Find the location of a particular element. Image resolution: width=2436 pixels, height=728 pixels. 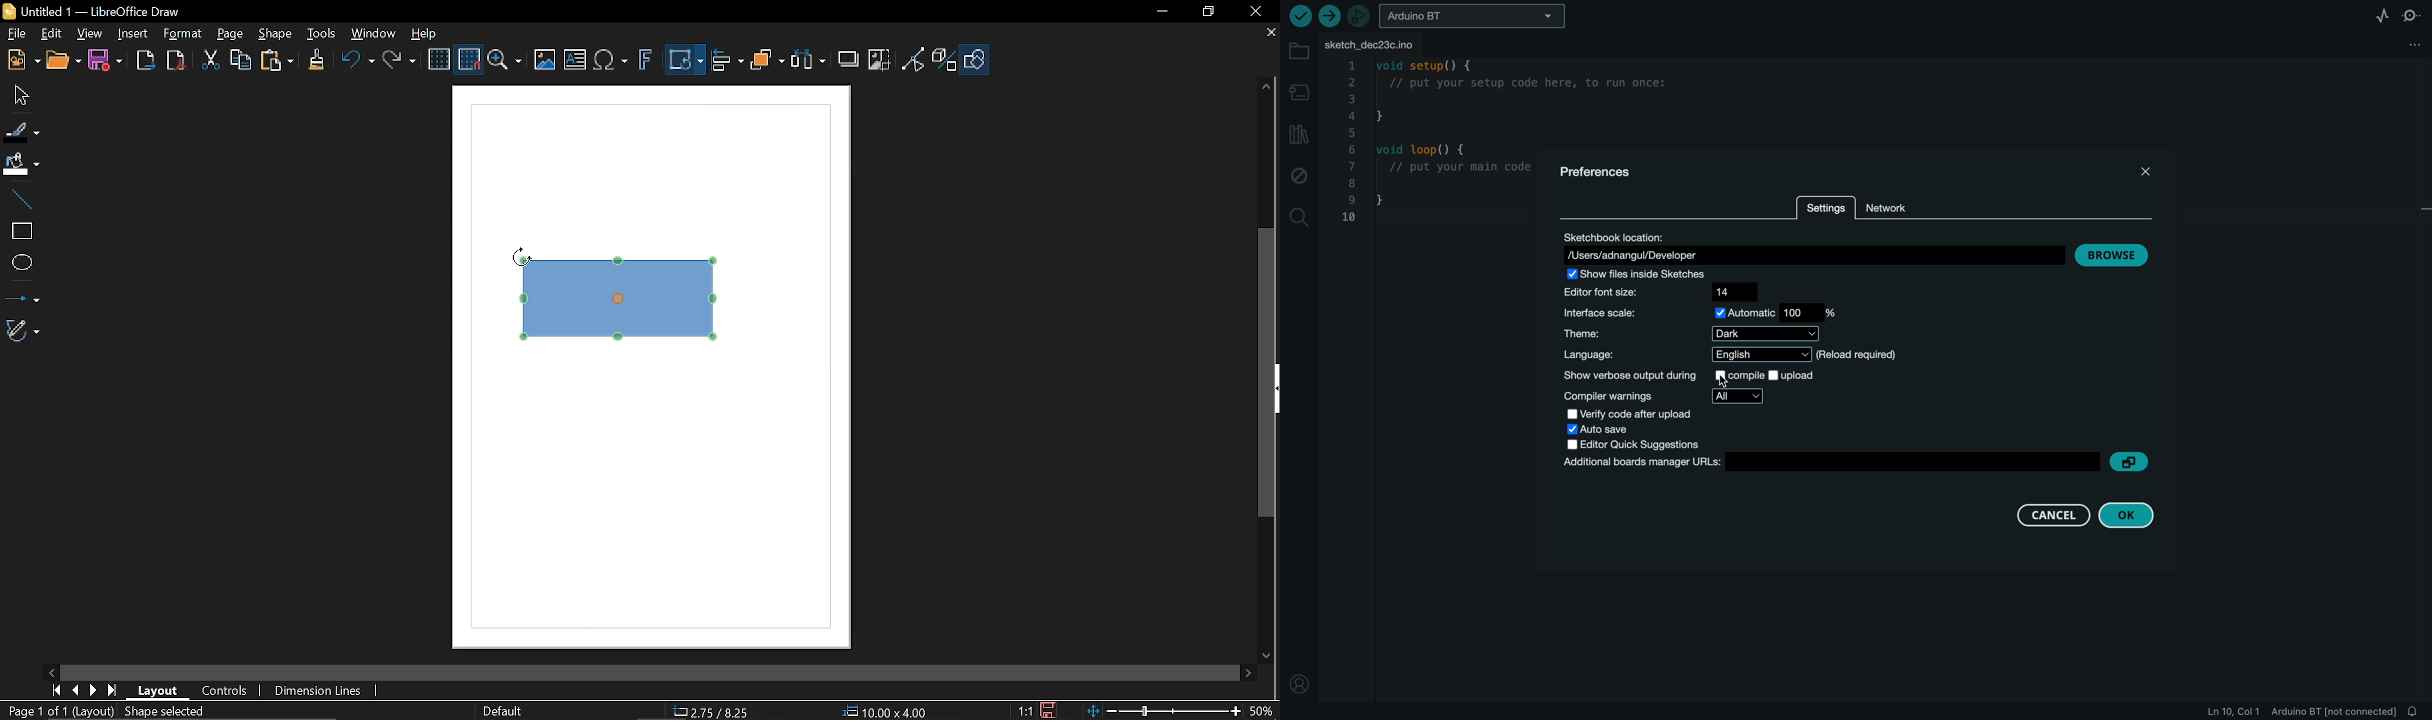

Lines and arrows is located at coordinates (21, 296).